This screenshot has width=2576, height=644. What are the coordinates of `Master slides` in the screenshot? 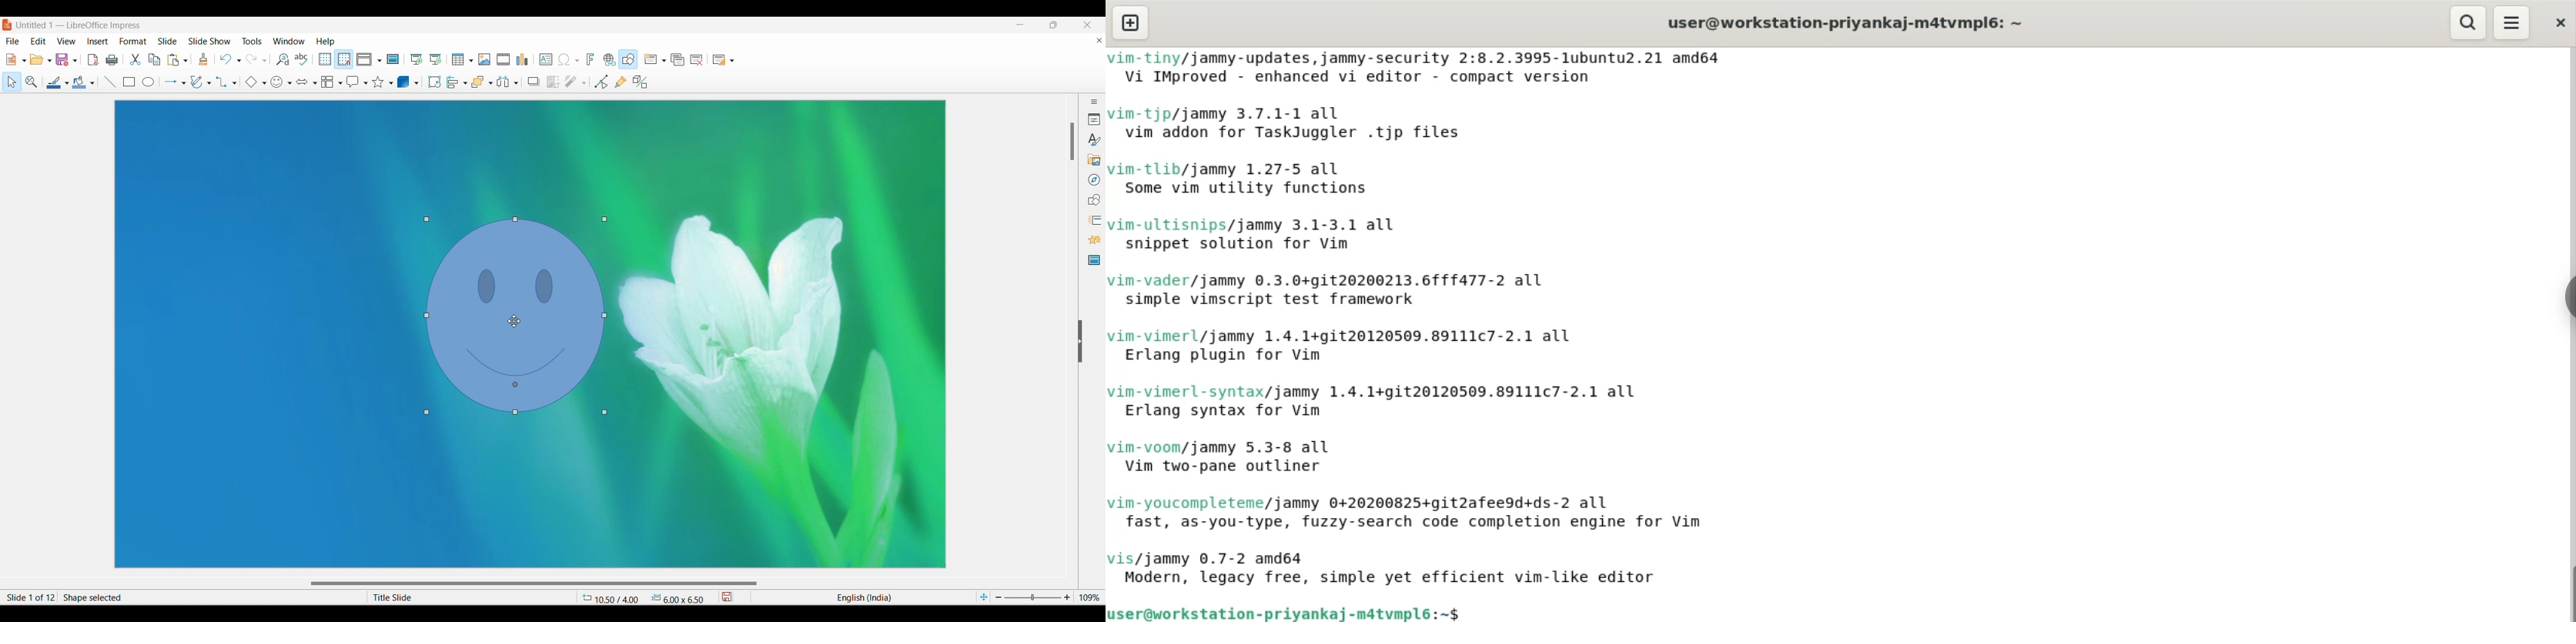 It's located at (1094, 260).